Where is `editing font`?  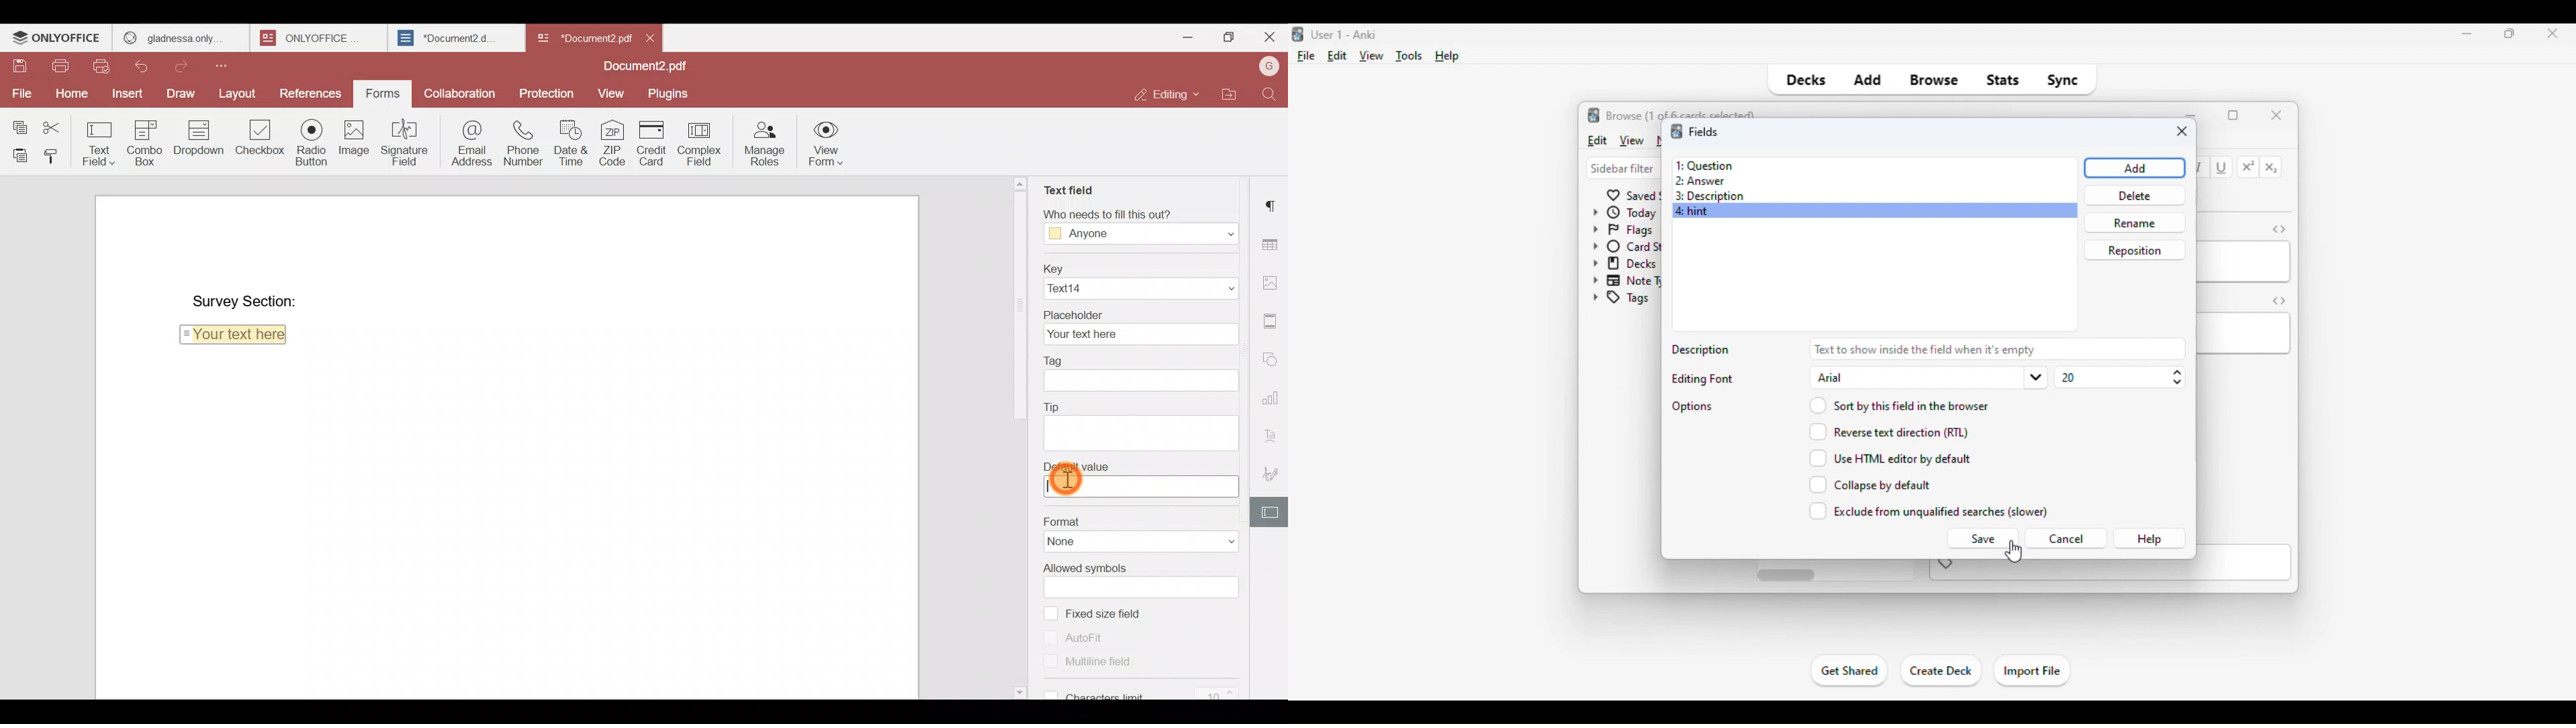 editing font is located at coordinates (1700, 379).